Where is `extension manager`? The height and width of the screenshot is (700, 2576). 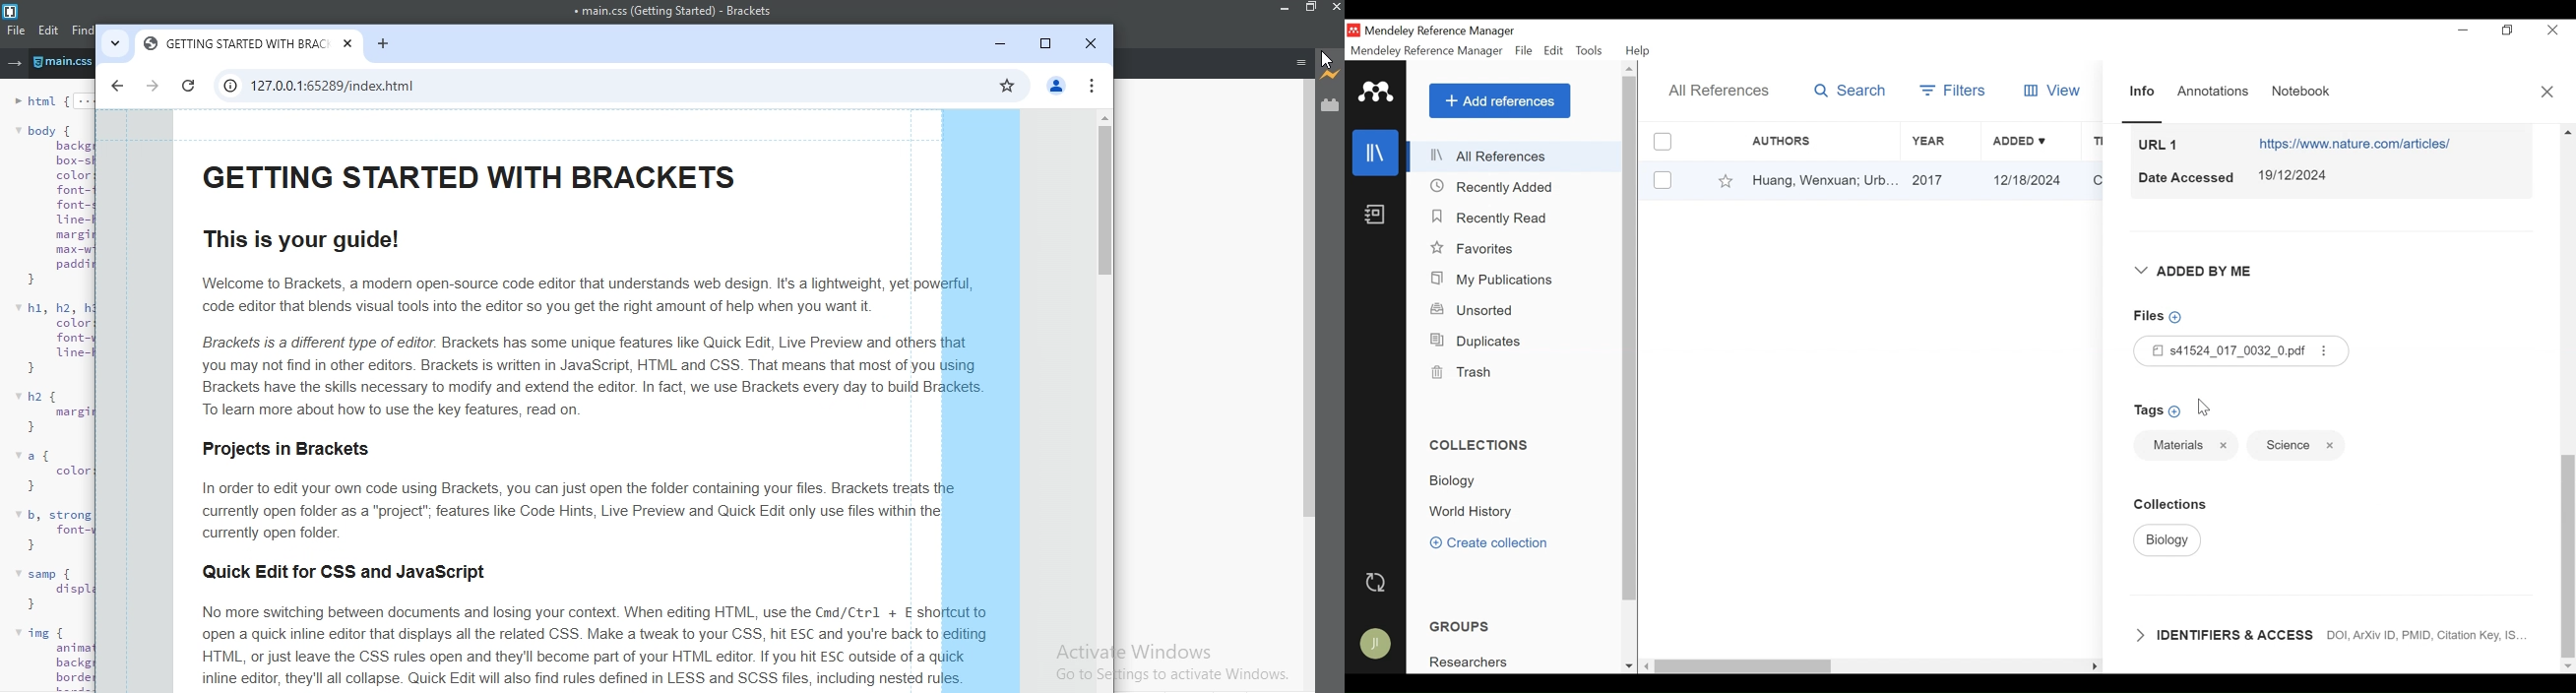
extension manager is located at coordinates (1332, 105).